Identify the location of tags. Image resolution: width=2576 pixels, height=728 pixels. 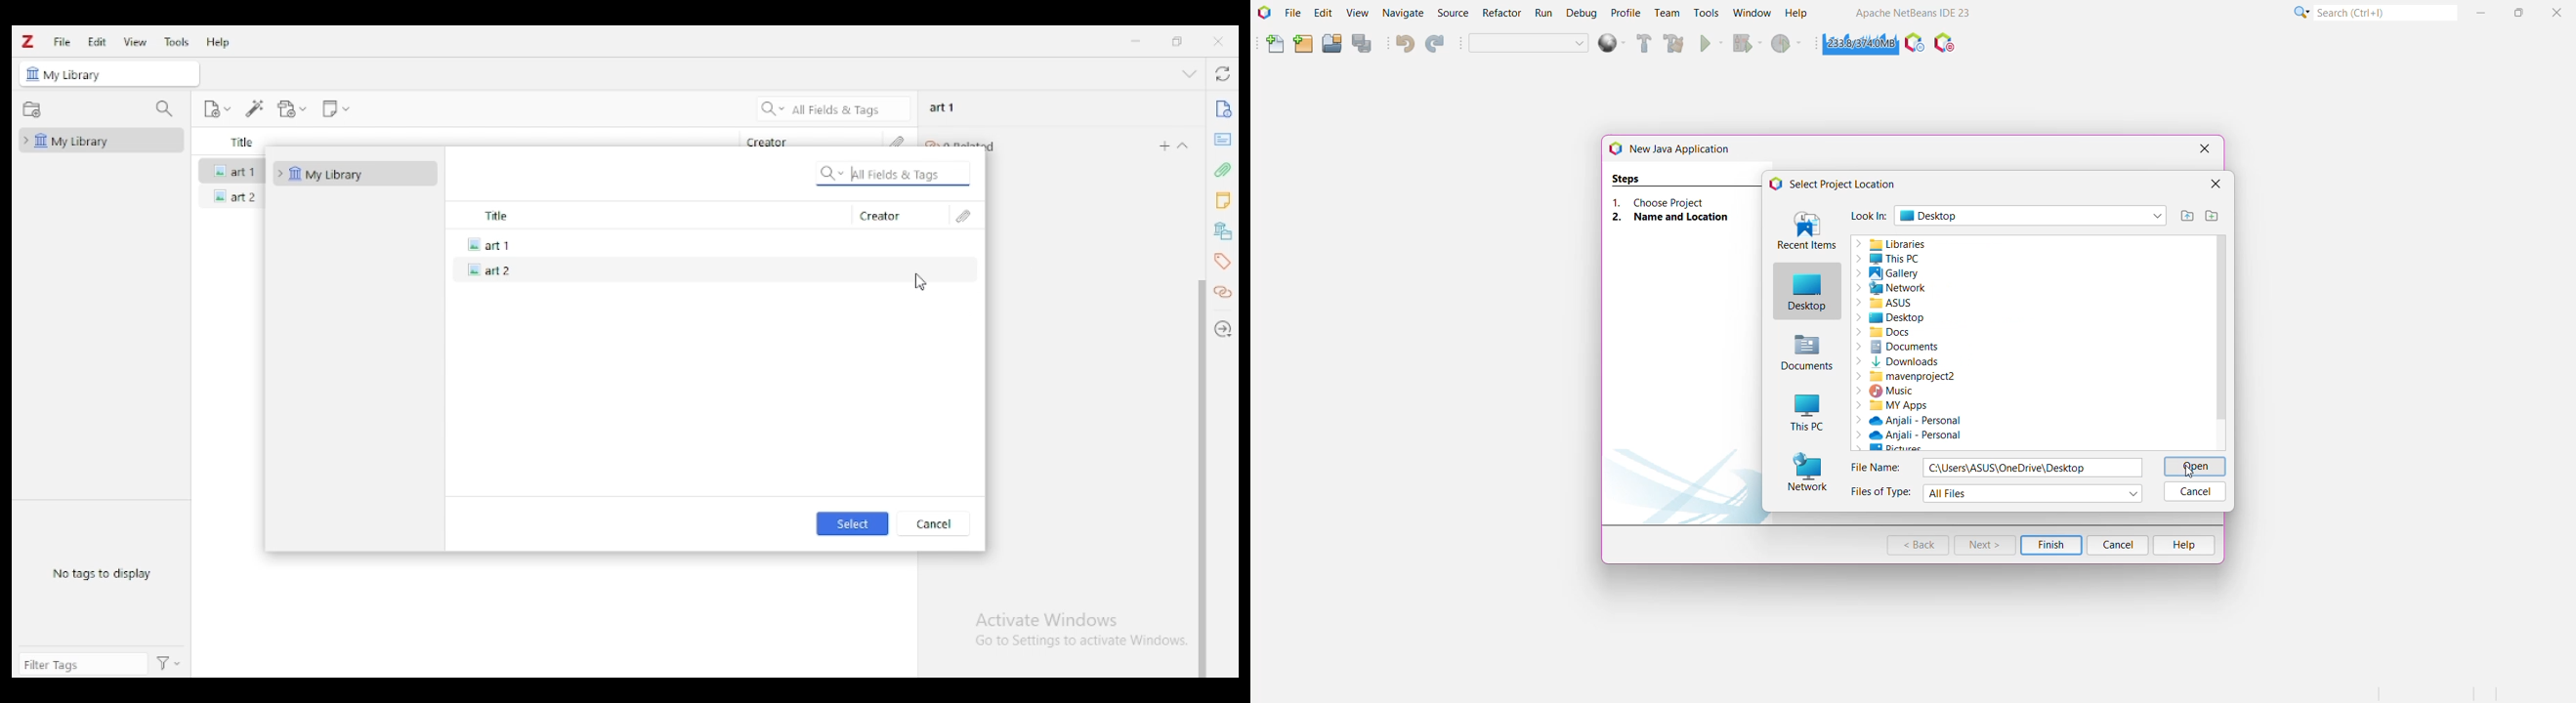
(1221, 261).